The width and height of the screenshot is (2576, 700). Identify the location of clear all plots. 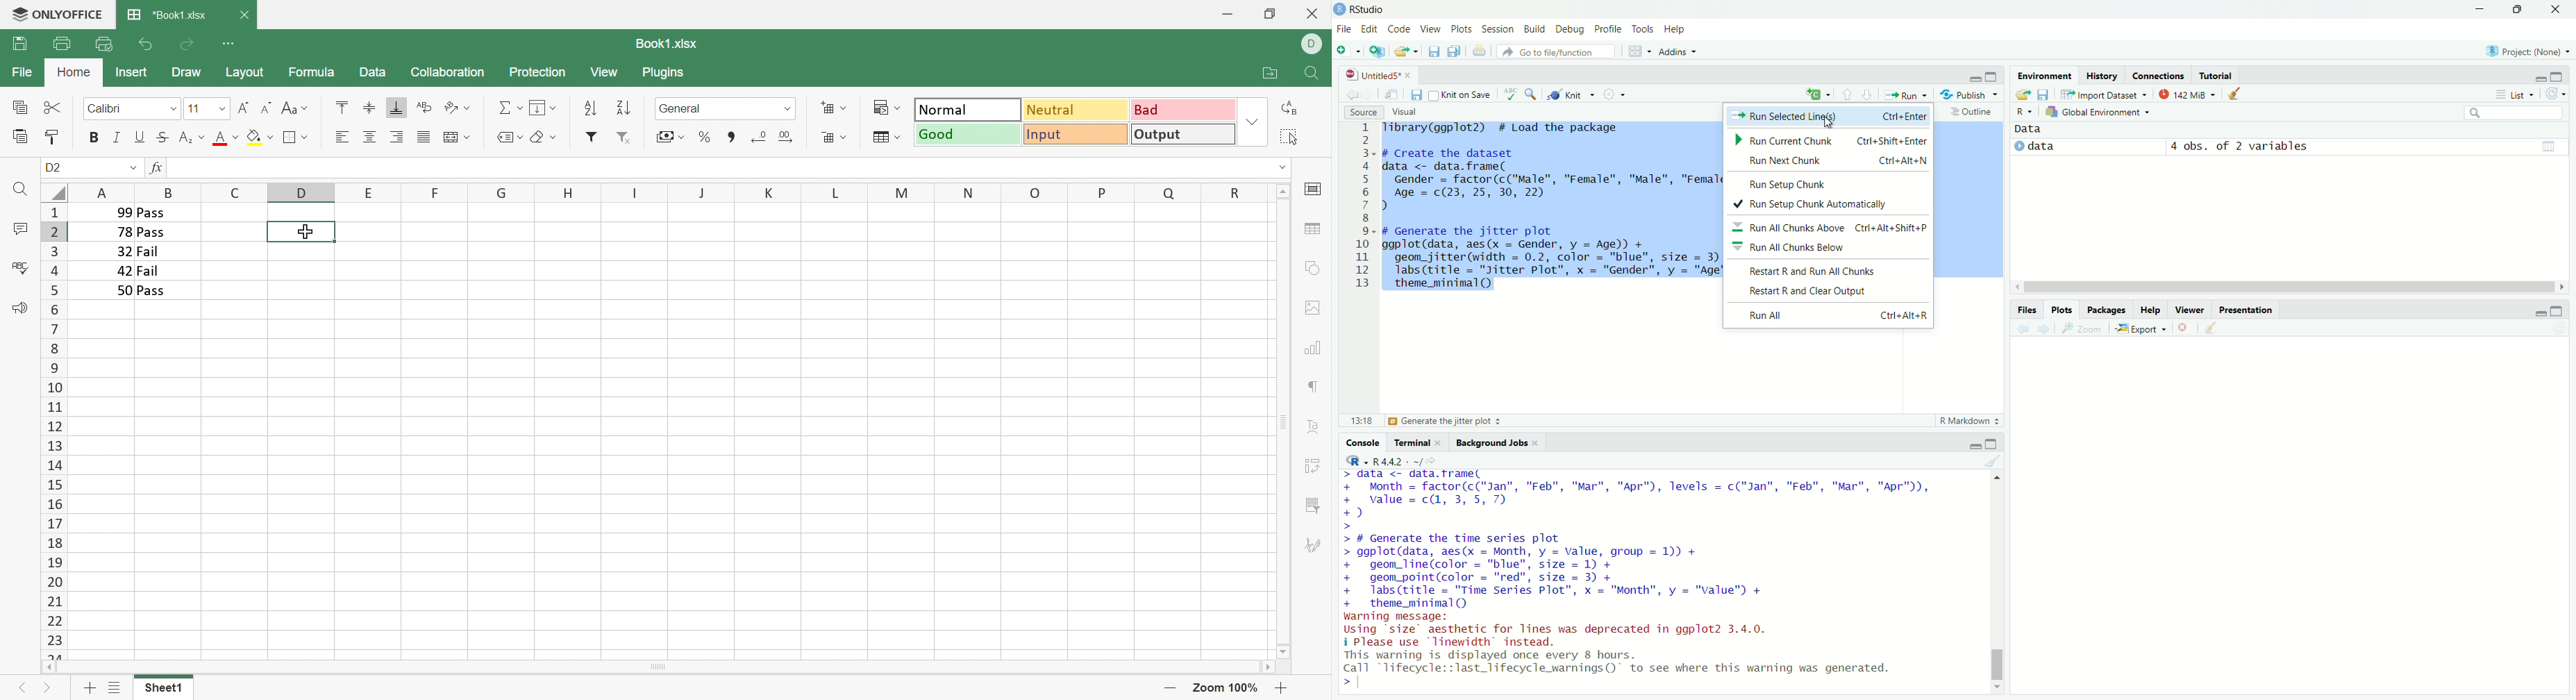
(2213, 329).